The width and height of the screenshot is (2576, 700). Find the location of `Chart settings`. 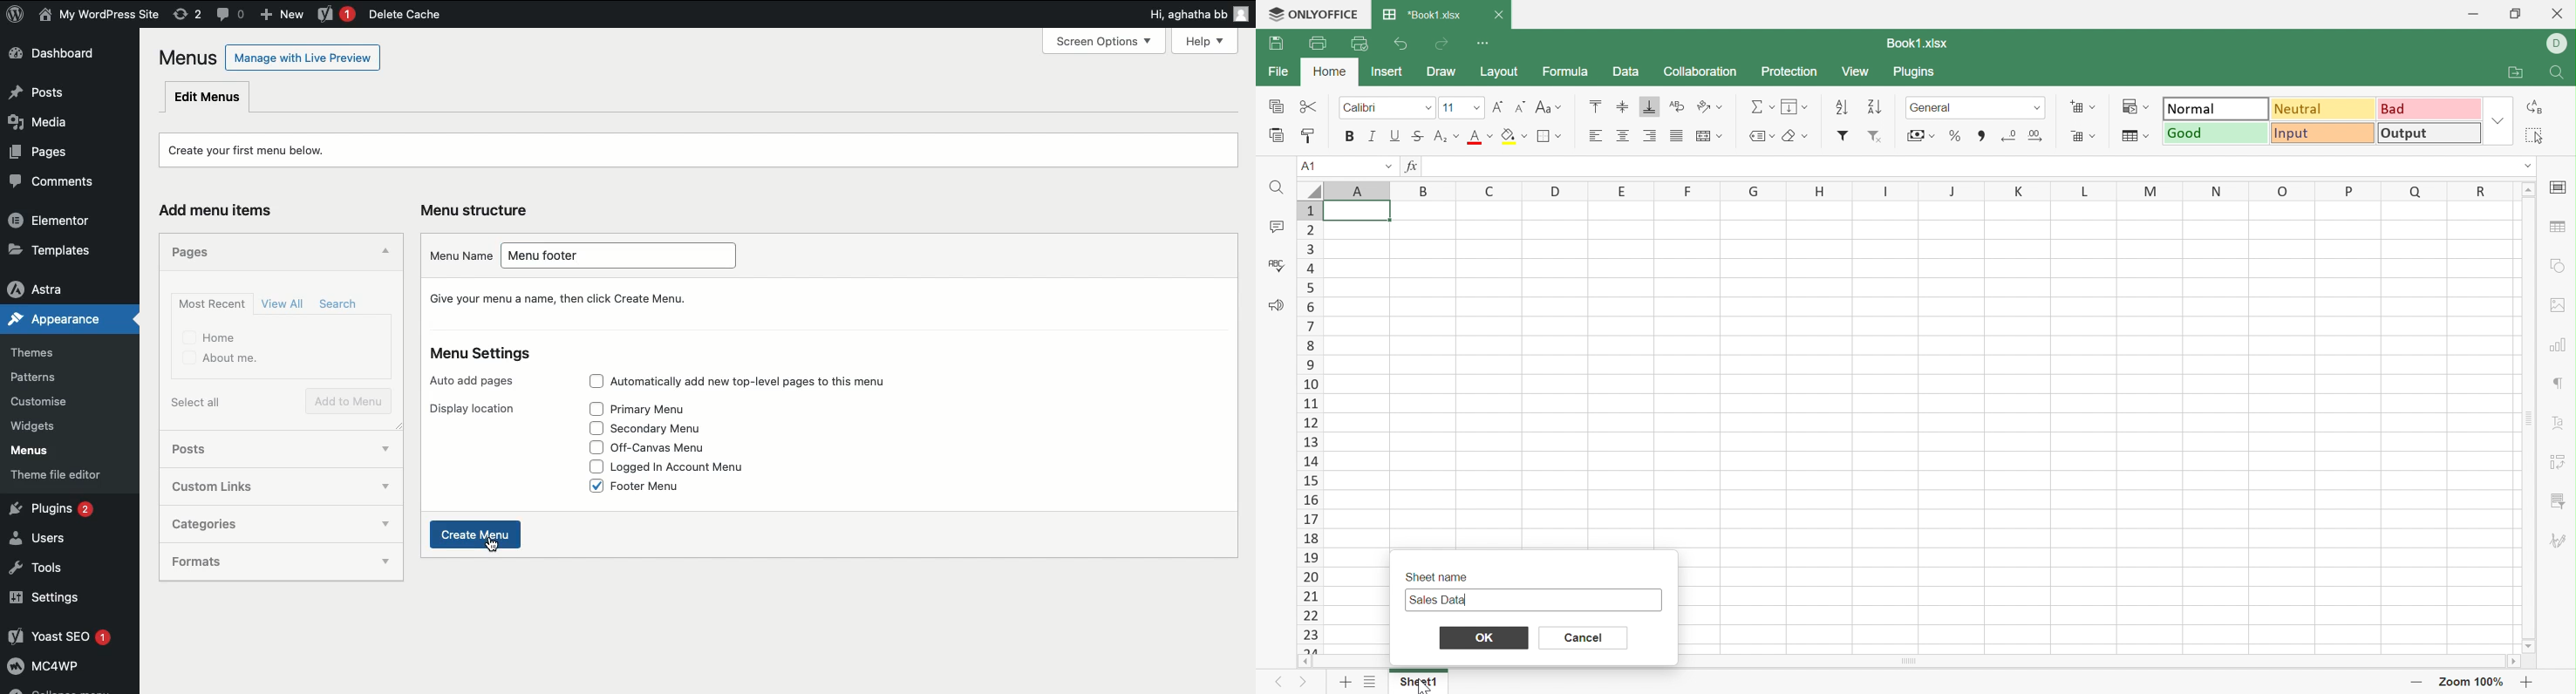

Chart settings is located at coordinates (2559, 346).